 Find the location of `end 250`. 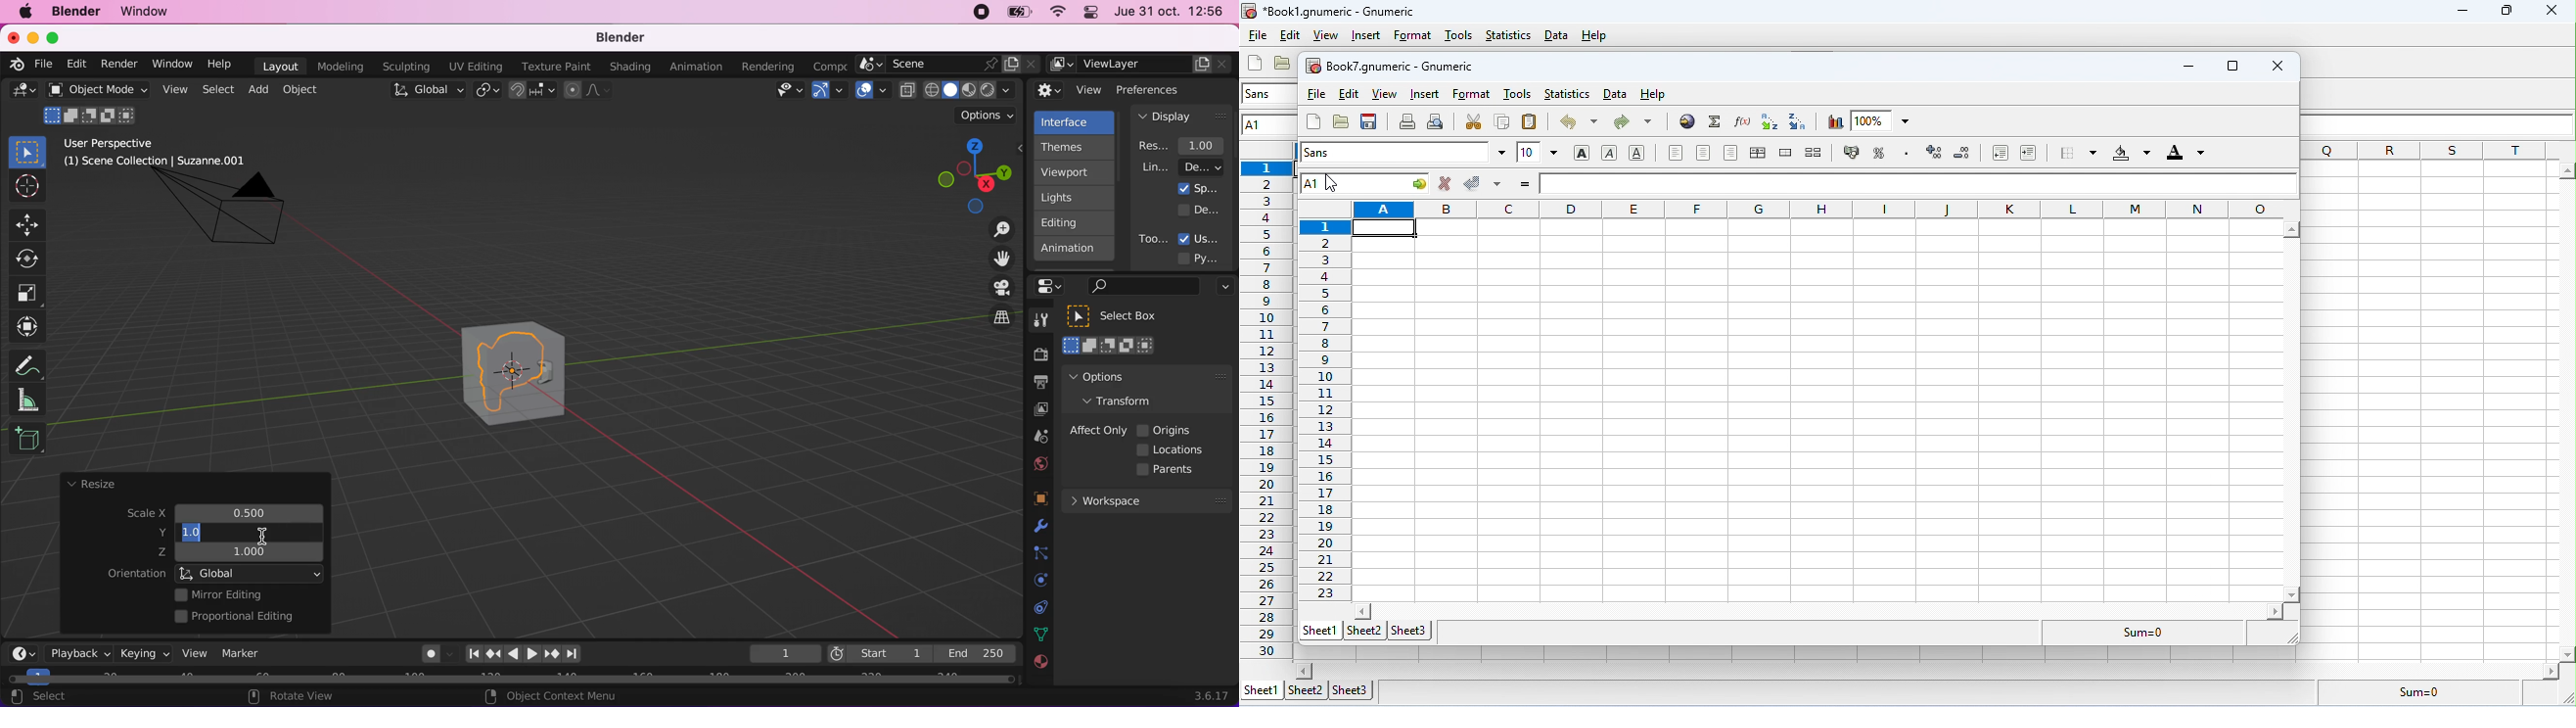

end 250 is located at coordinates (976, 653).